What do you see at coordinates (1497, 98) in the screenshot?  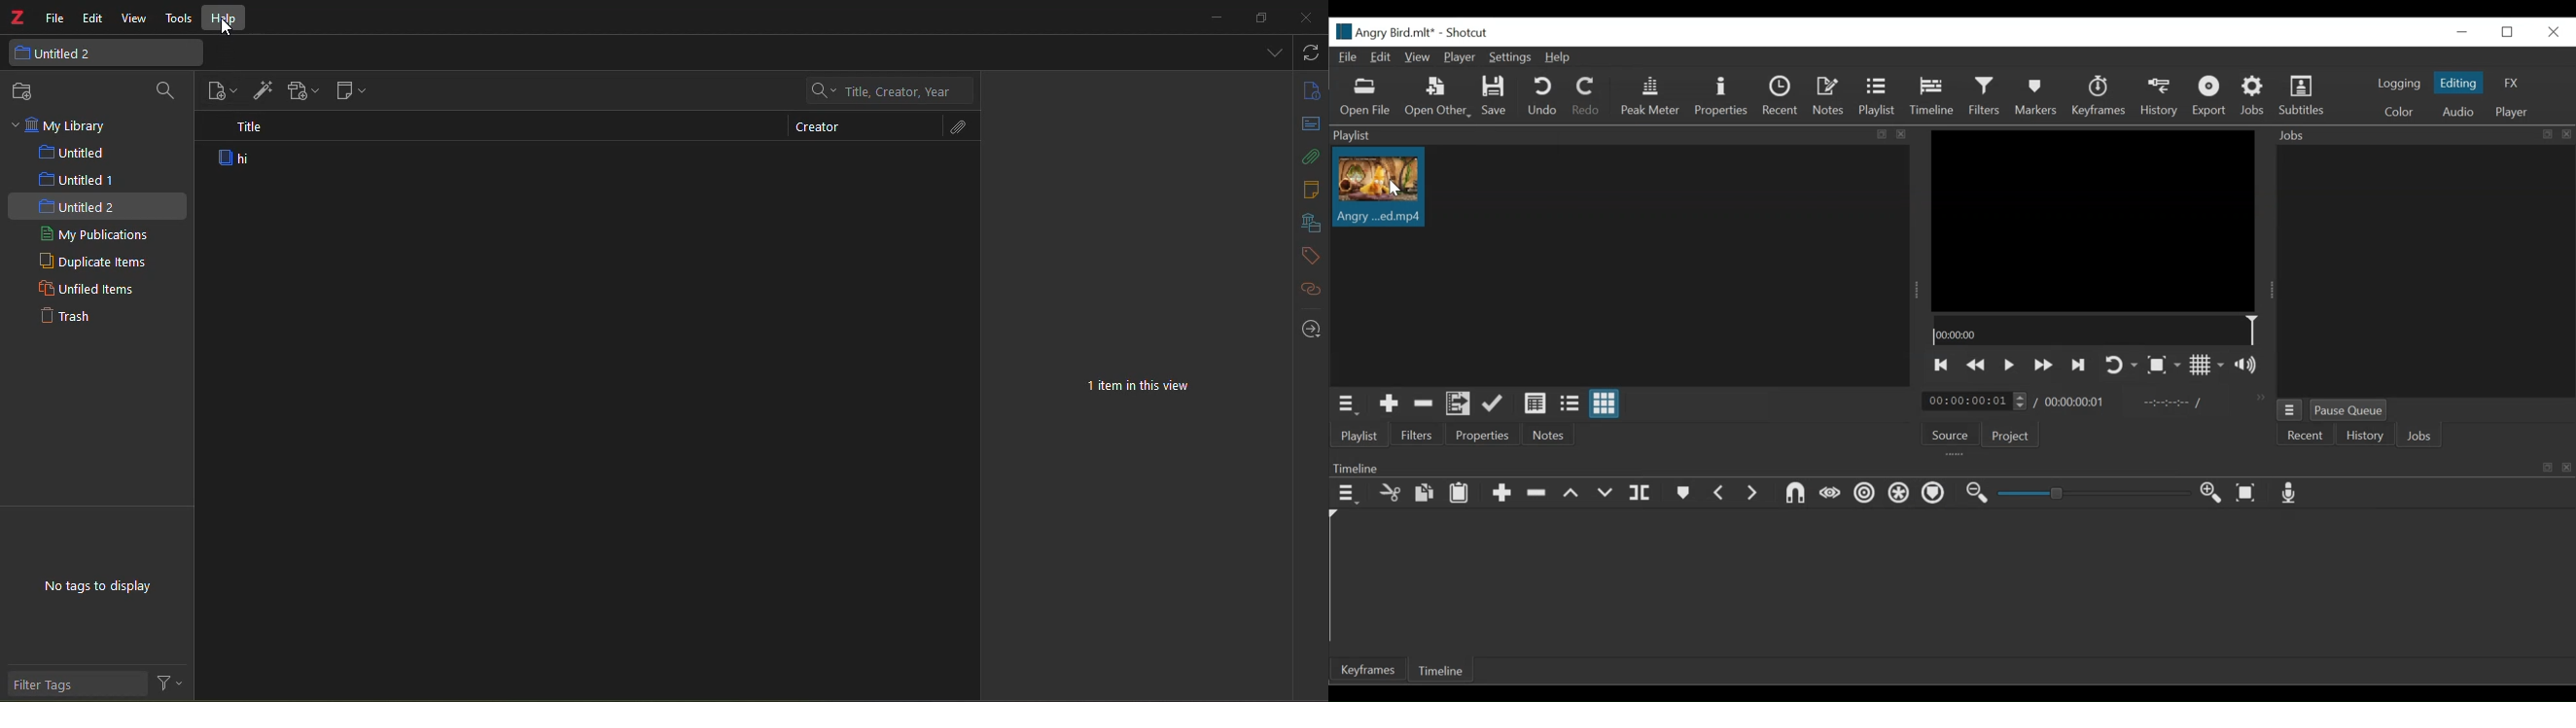 I see `Save` at bounding box center [1497, 98].